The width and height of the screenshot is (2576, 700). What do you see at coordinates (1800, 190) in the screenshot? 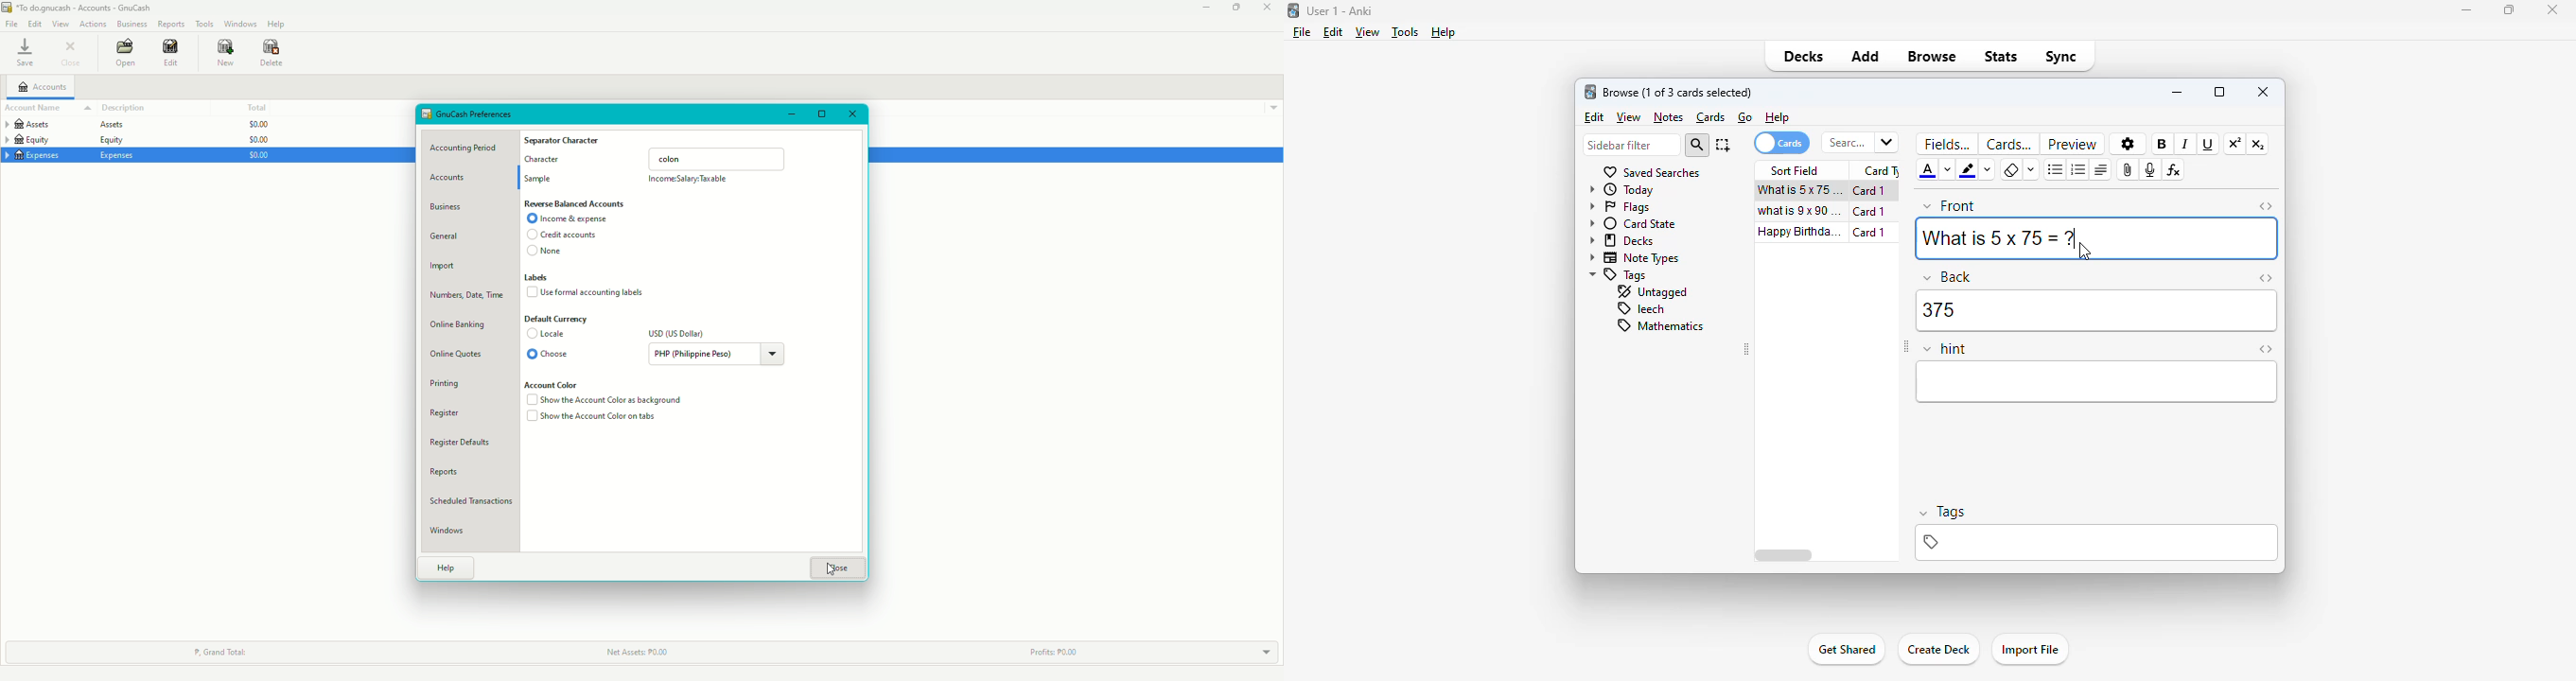
I see `what is 5x75=?` at bounding box center [1800, 190].